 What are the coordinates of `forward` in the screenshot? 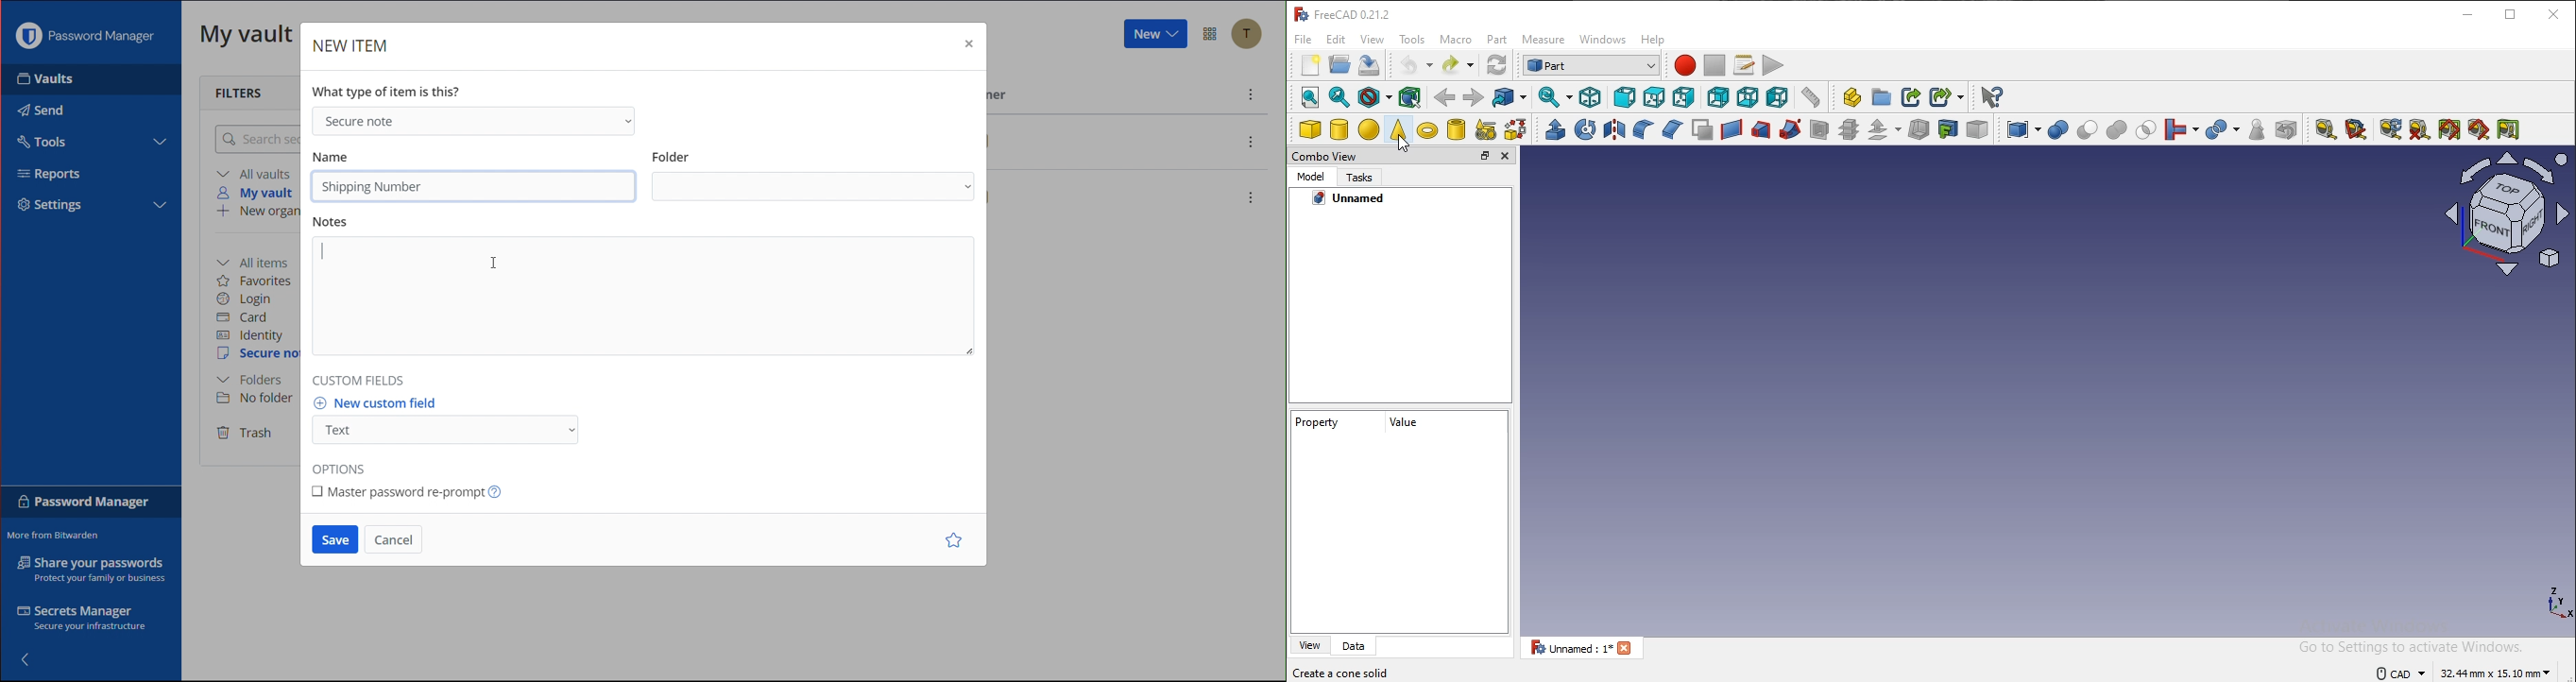 It's located at (1475, 97).